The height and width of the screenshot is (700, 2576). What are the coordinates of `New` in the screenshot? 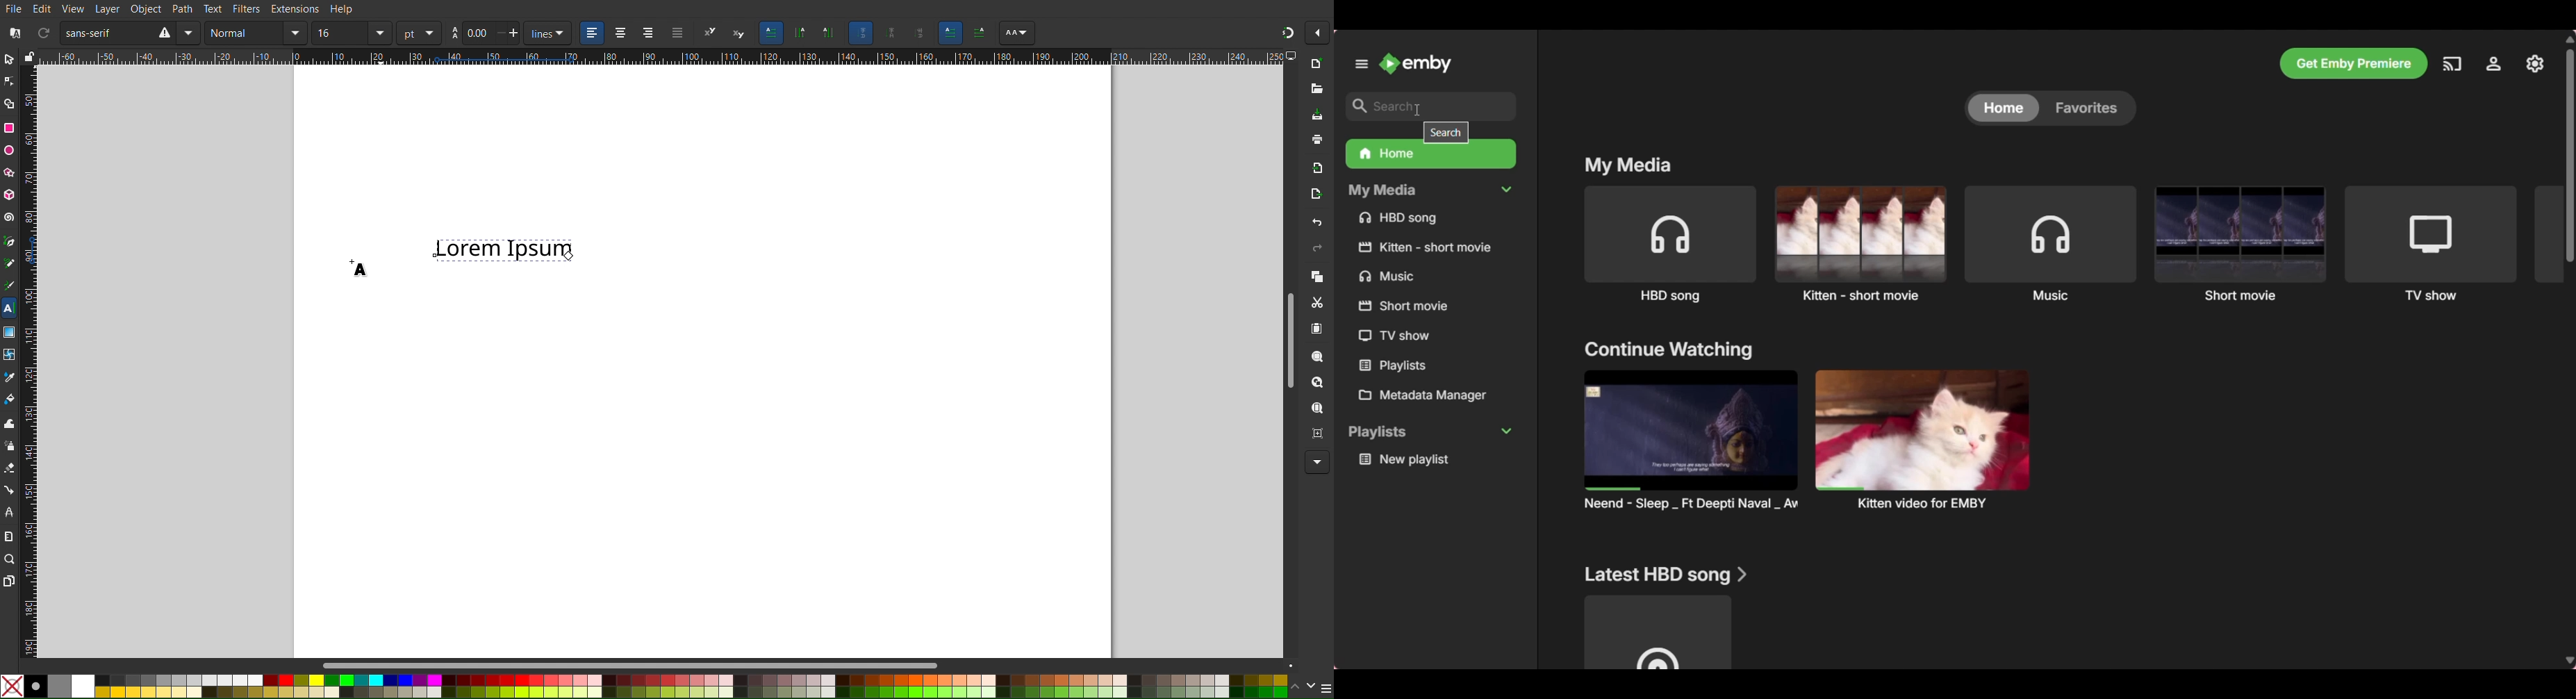 It's located at (1321, 63).